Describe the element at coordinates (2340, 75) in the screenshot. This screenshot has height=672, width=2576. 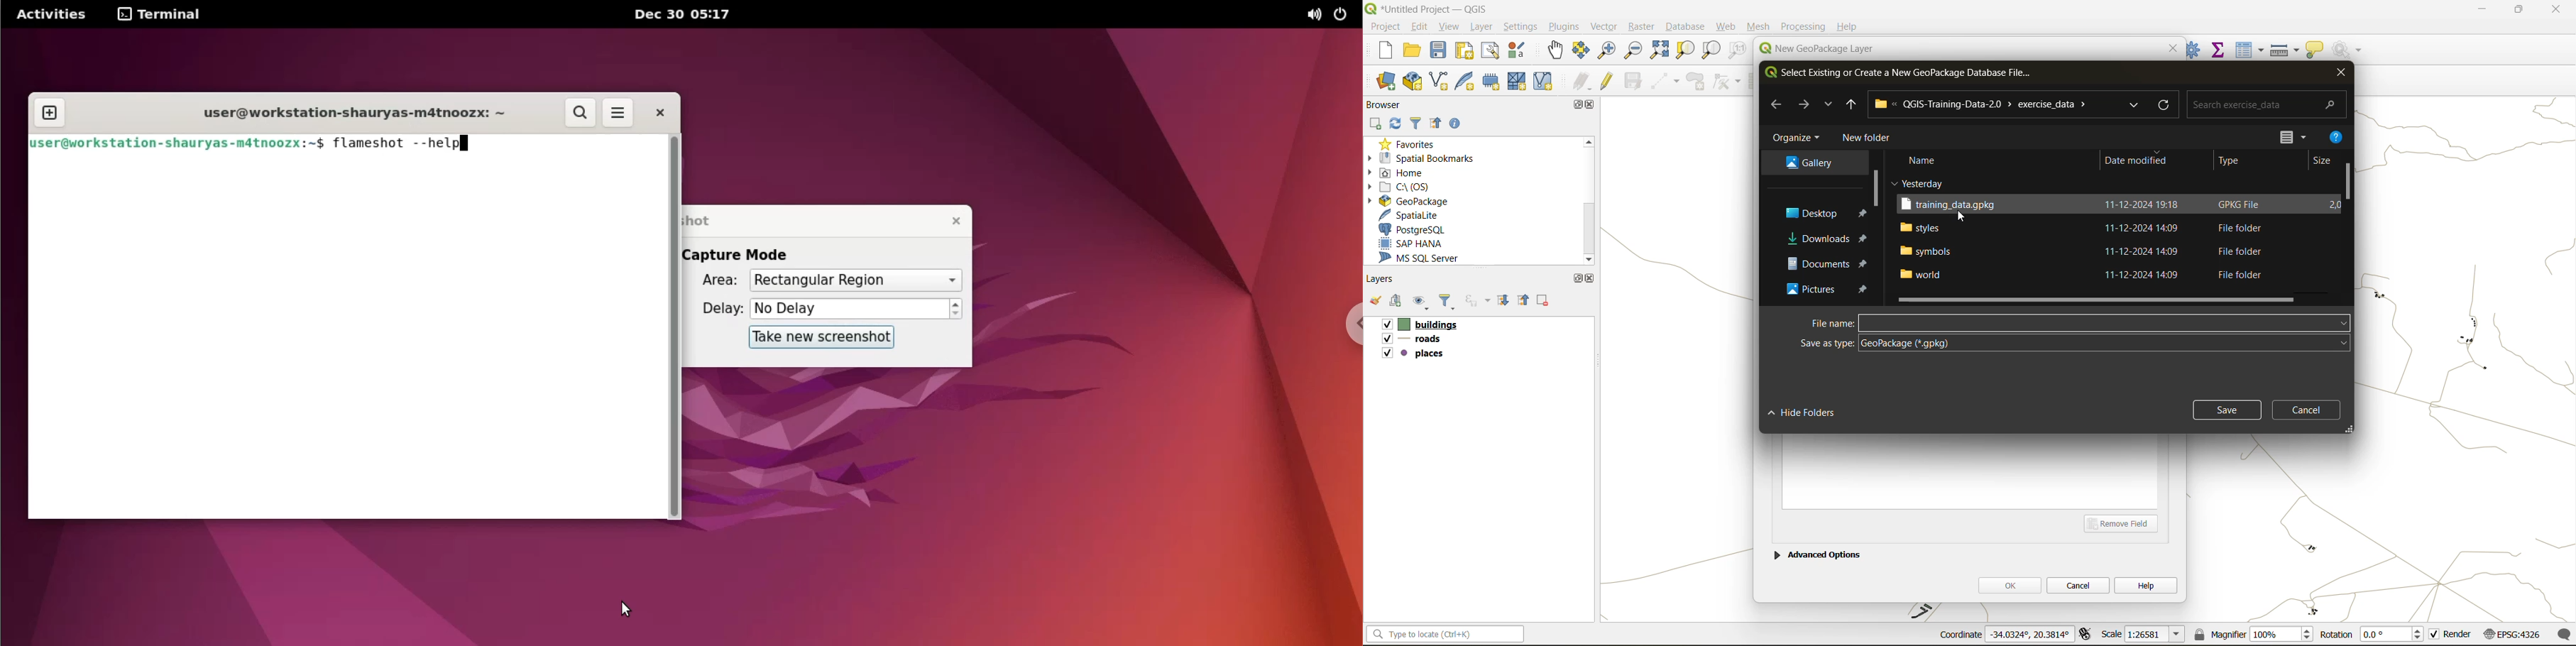
I see `close` at that location.